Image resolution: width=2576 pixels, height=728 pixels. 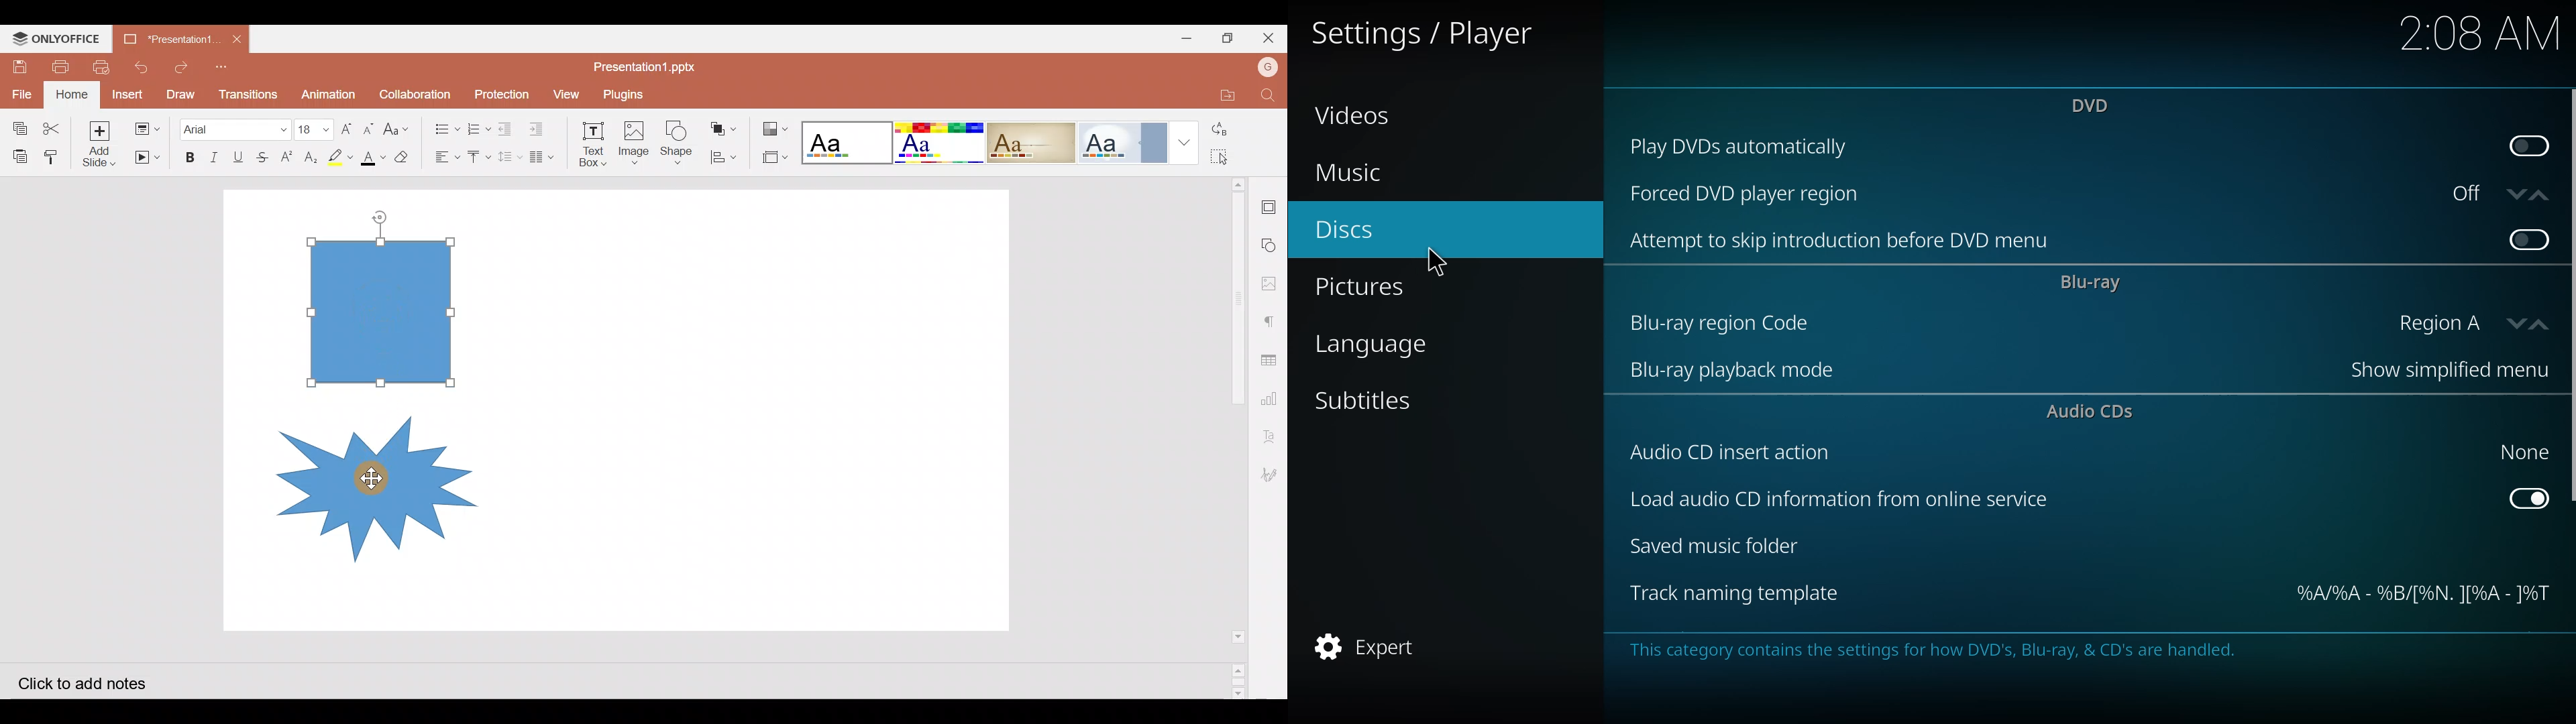 What do you see at coordinates (64, 66) in the screenshot?
I see `Print file` at bounding box center [64, 66].